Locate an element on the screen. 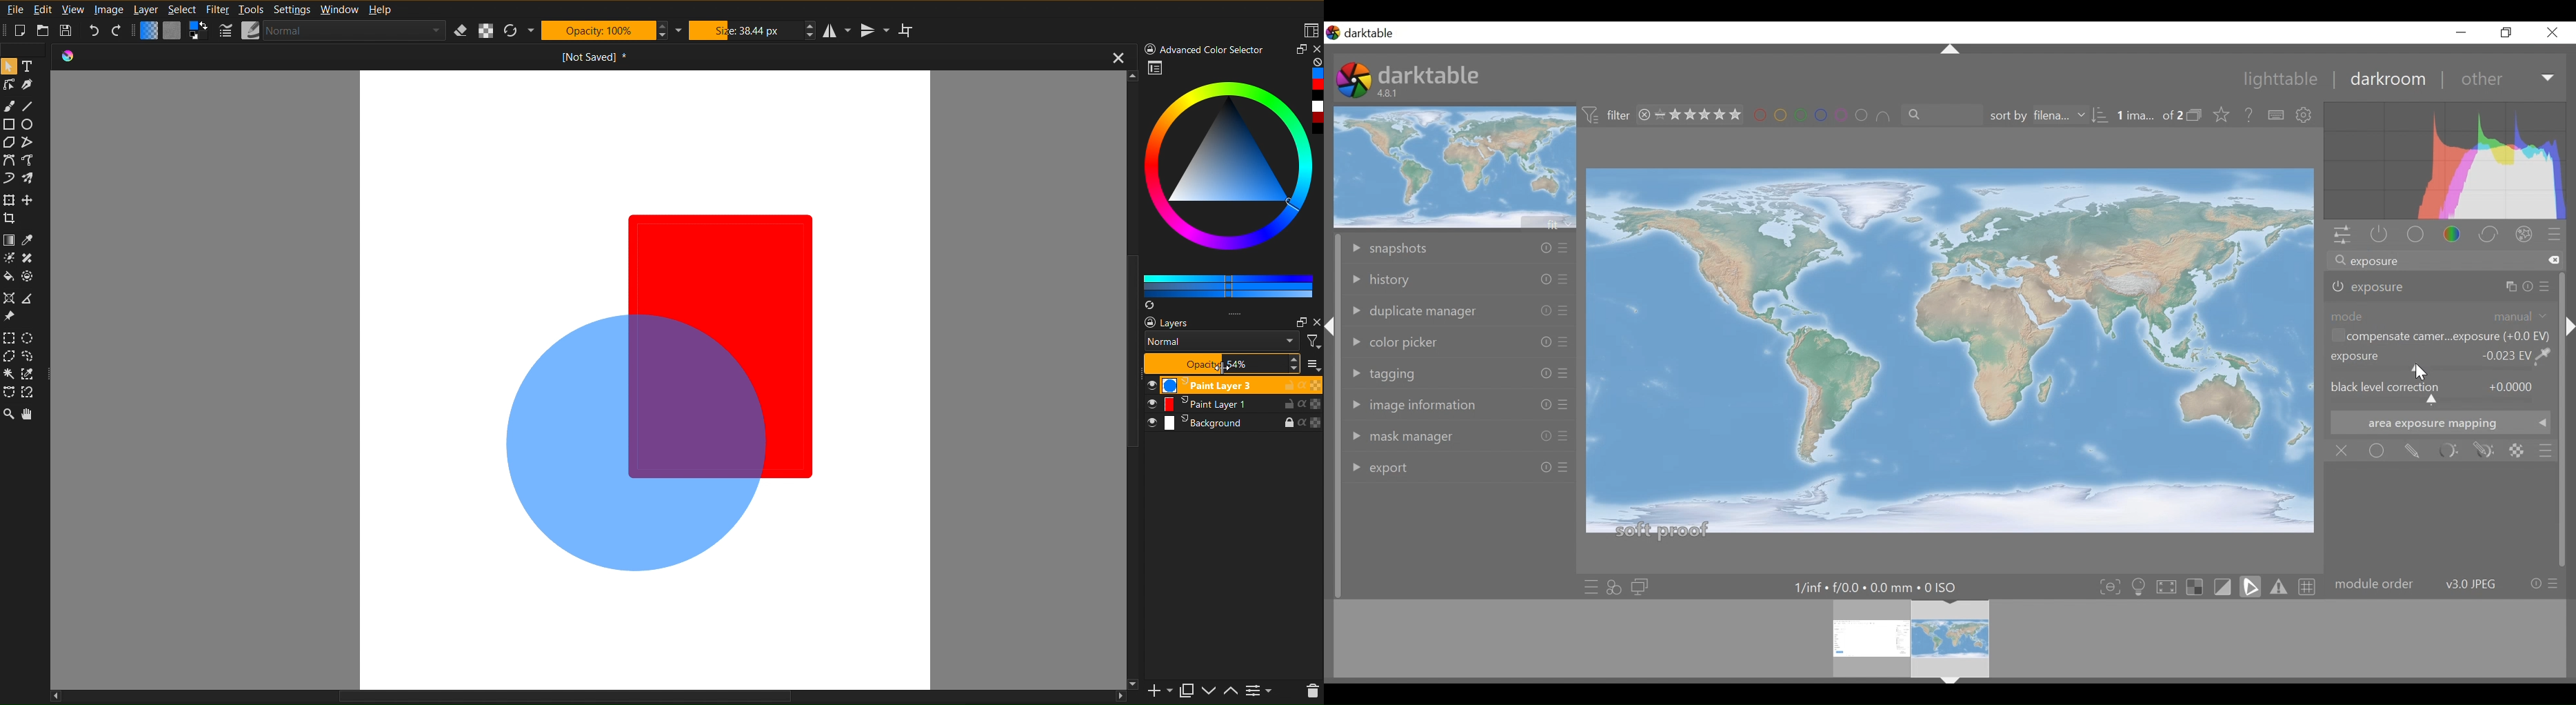  histogram is located at coordinates (2445, 163).